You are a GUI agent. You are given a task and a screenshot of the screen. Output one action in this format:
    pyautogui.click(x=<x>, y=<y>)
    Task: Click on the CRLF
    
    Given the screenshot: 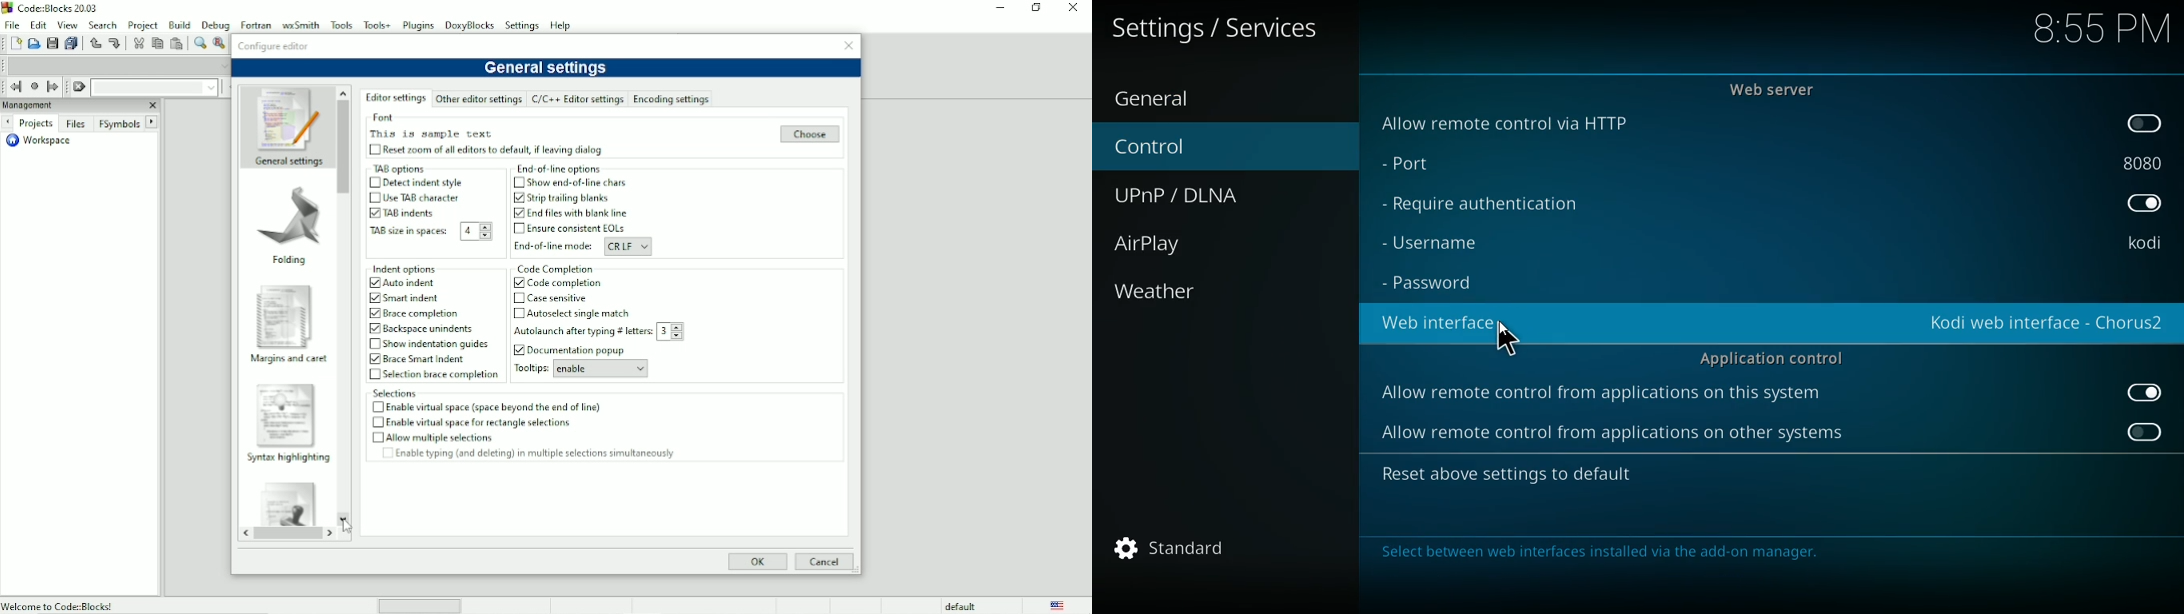 What is the action you would take?
    pyautogui.click(x=619, y=246)
    